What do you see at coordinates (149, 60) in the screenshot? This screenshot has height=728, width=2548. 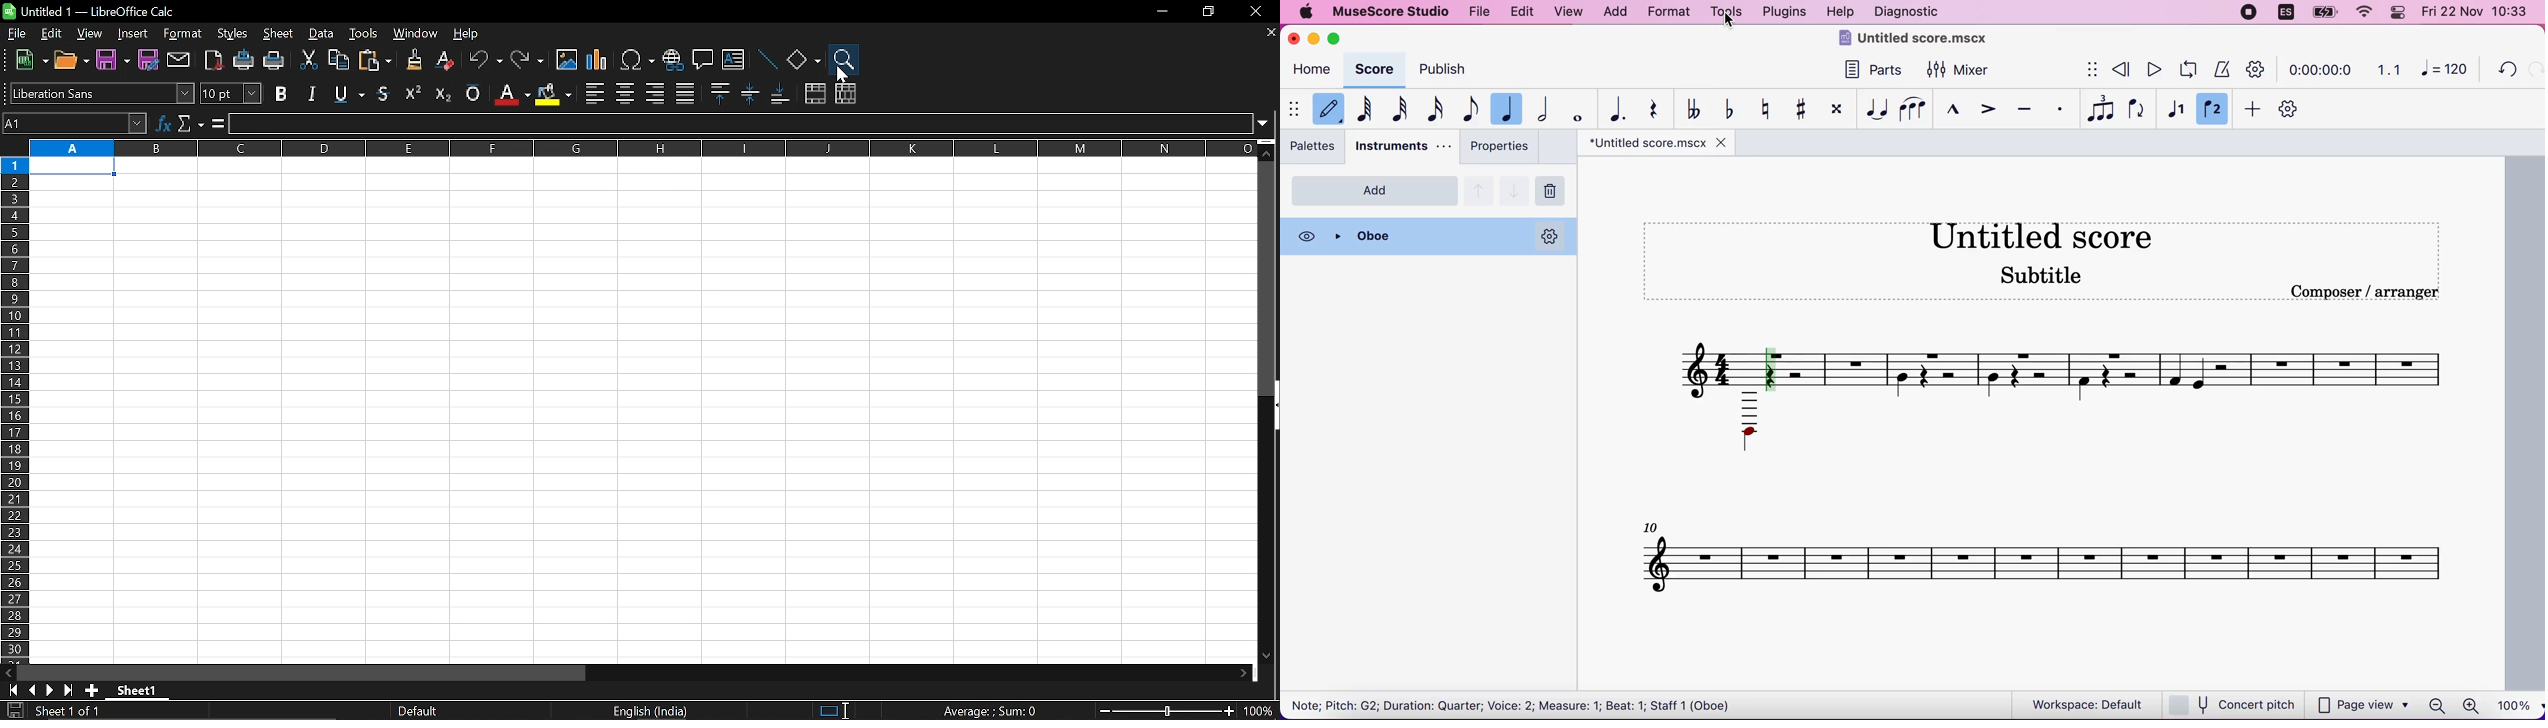 I see `save as` at bounding box center [149, 60].